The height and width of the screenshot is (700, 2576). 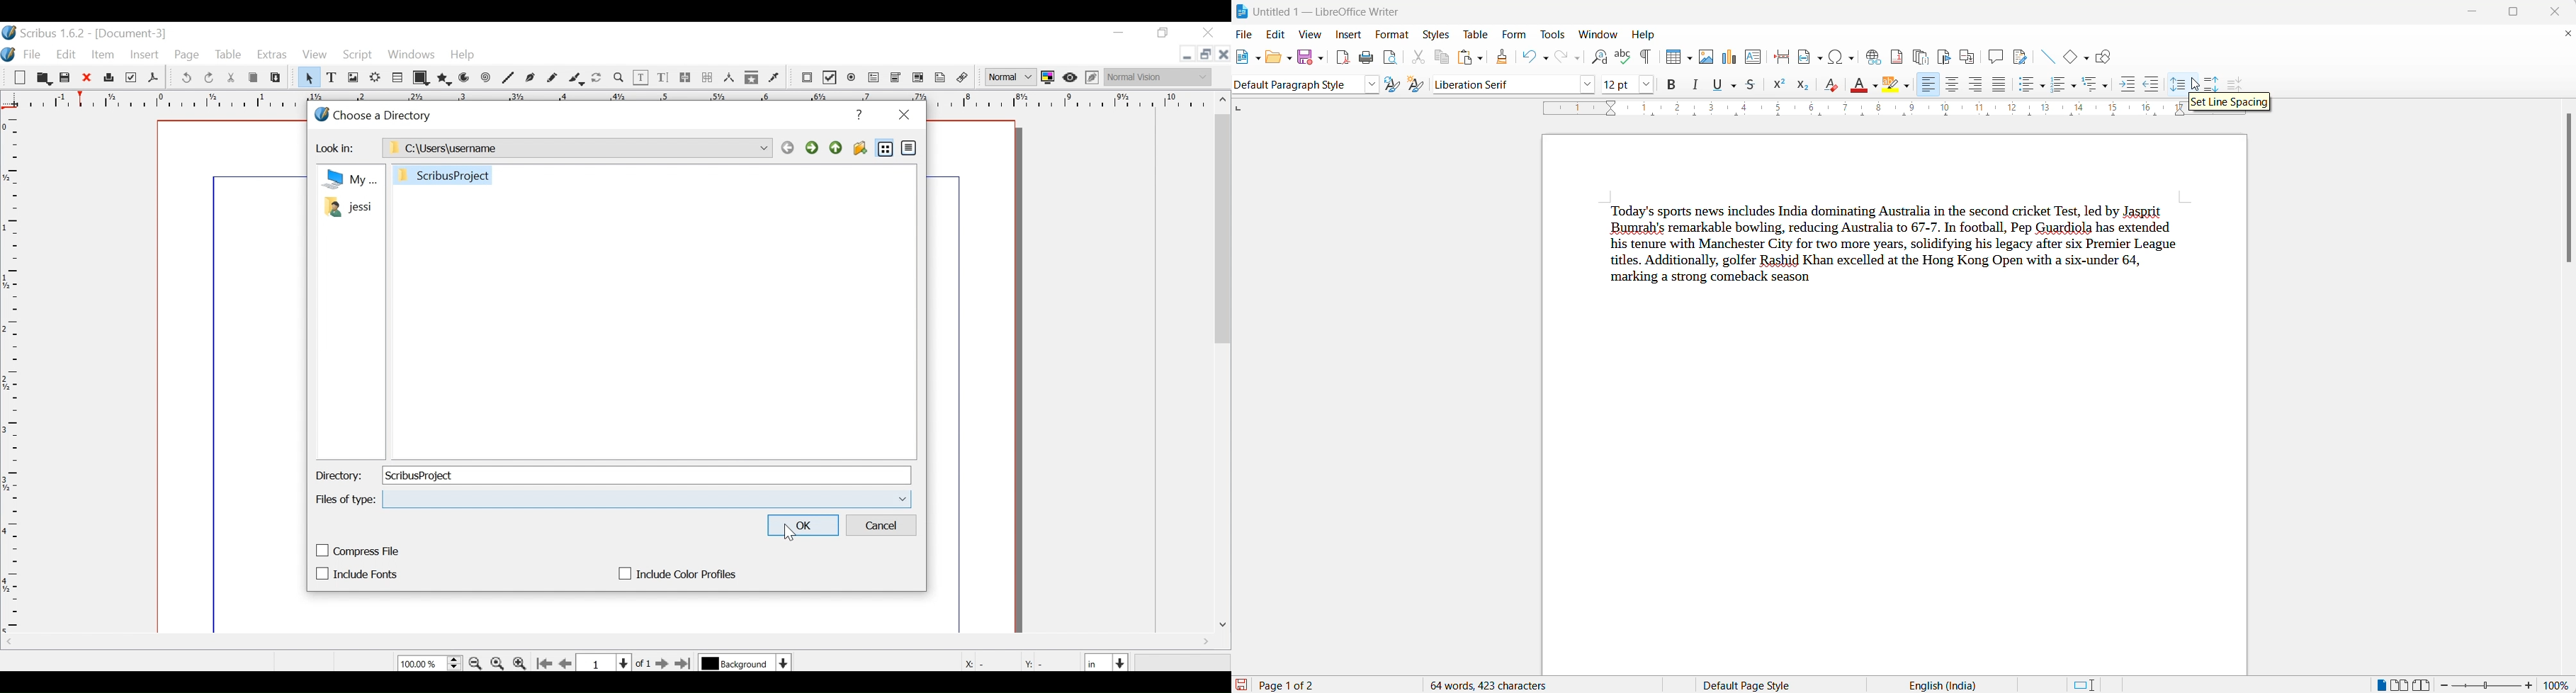 What do you see at coordinates (1860, 86) in the screenshot?
I see `fill color` at bounding box center [1860, 86].